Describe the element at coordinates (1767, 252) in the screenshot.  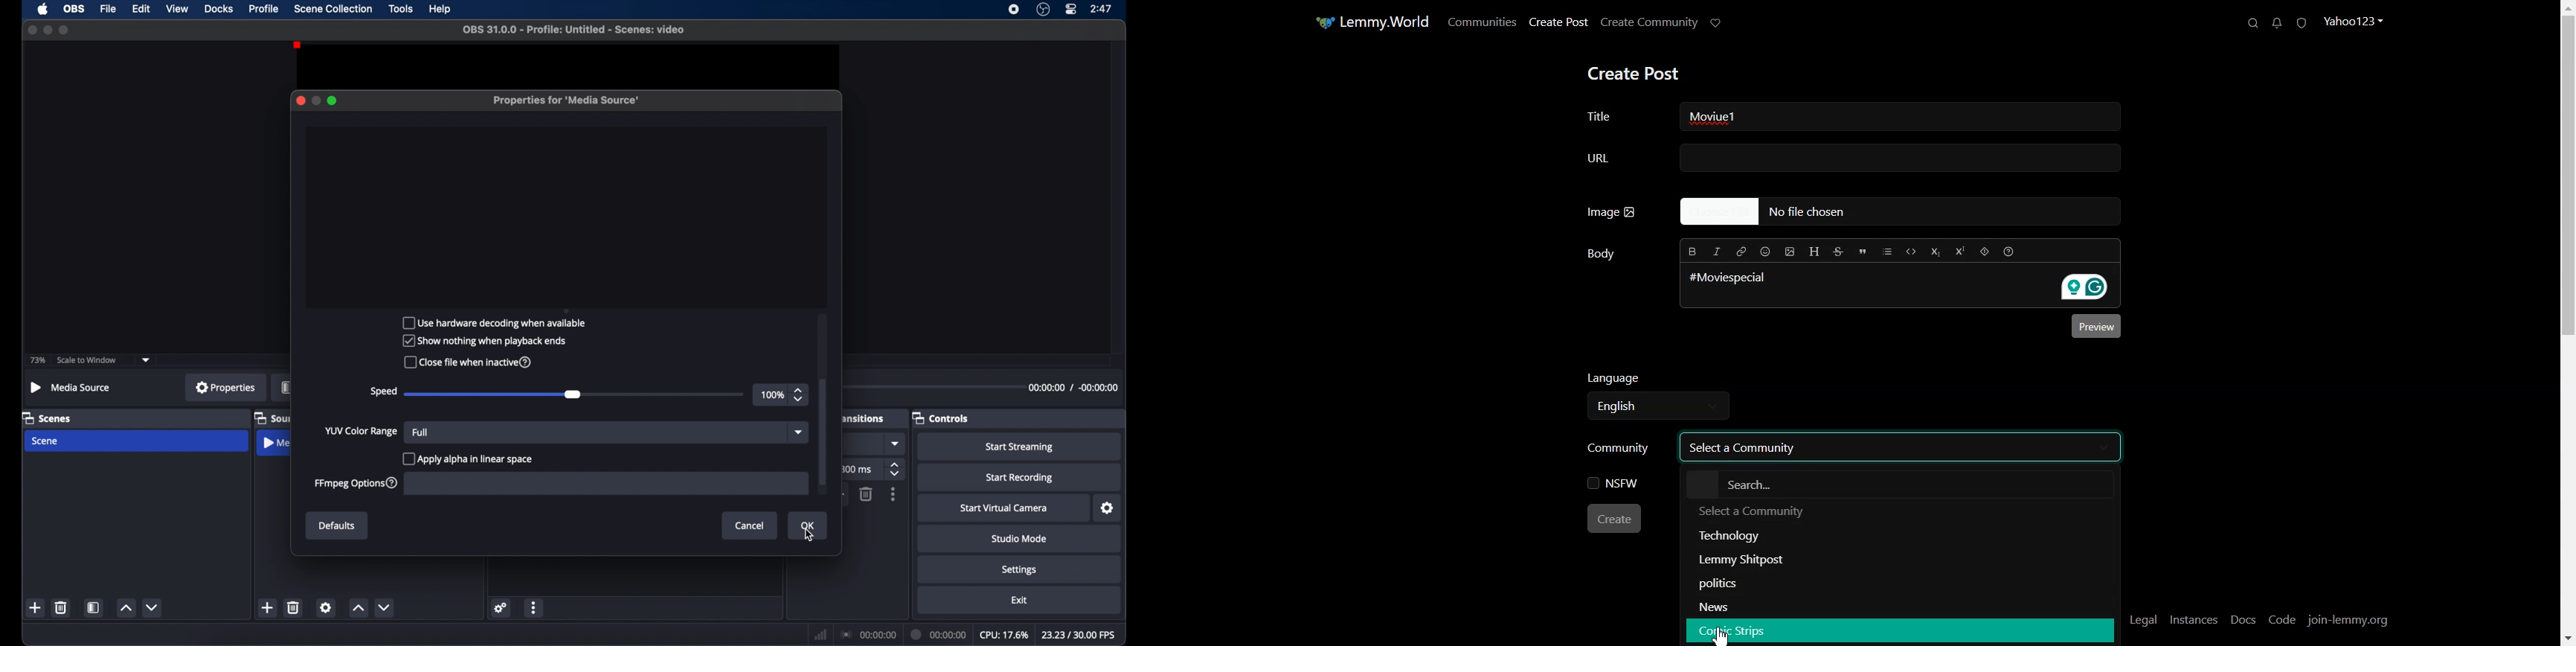
I see `Insert Emoji` at that location.